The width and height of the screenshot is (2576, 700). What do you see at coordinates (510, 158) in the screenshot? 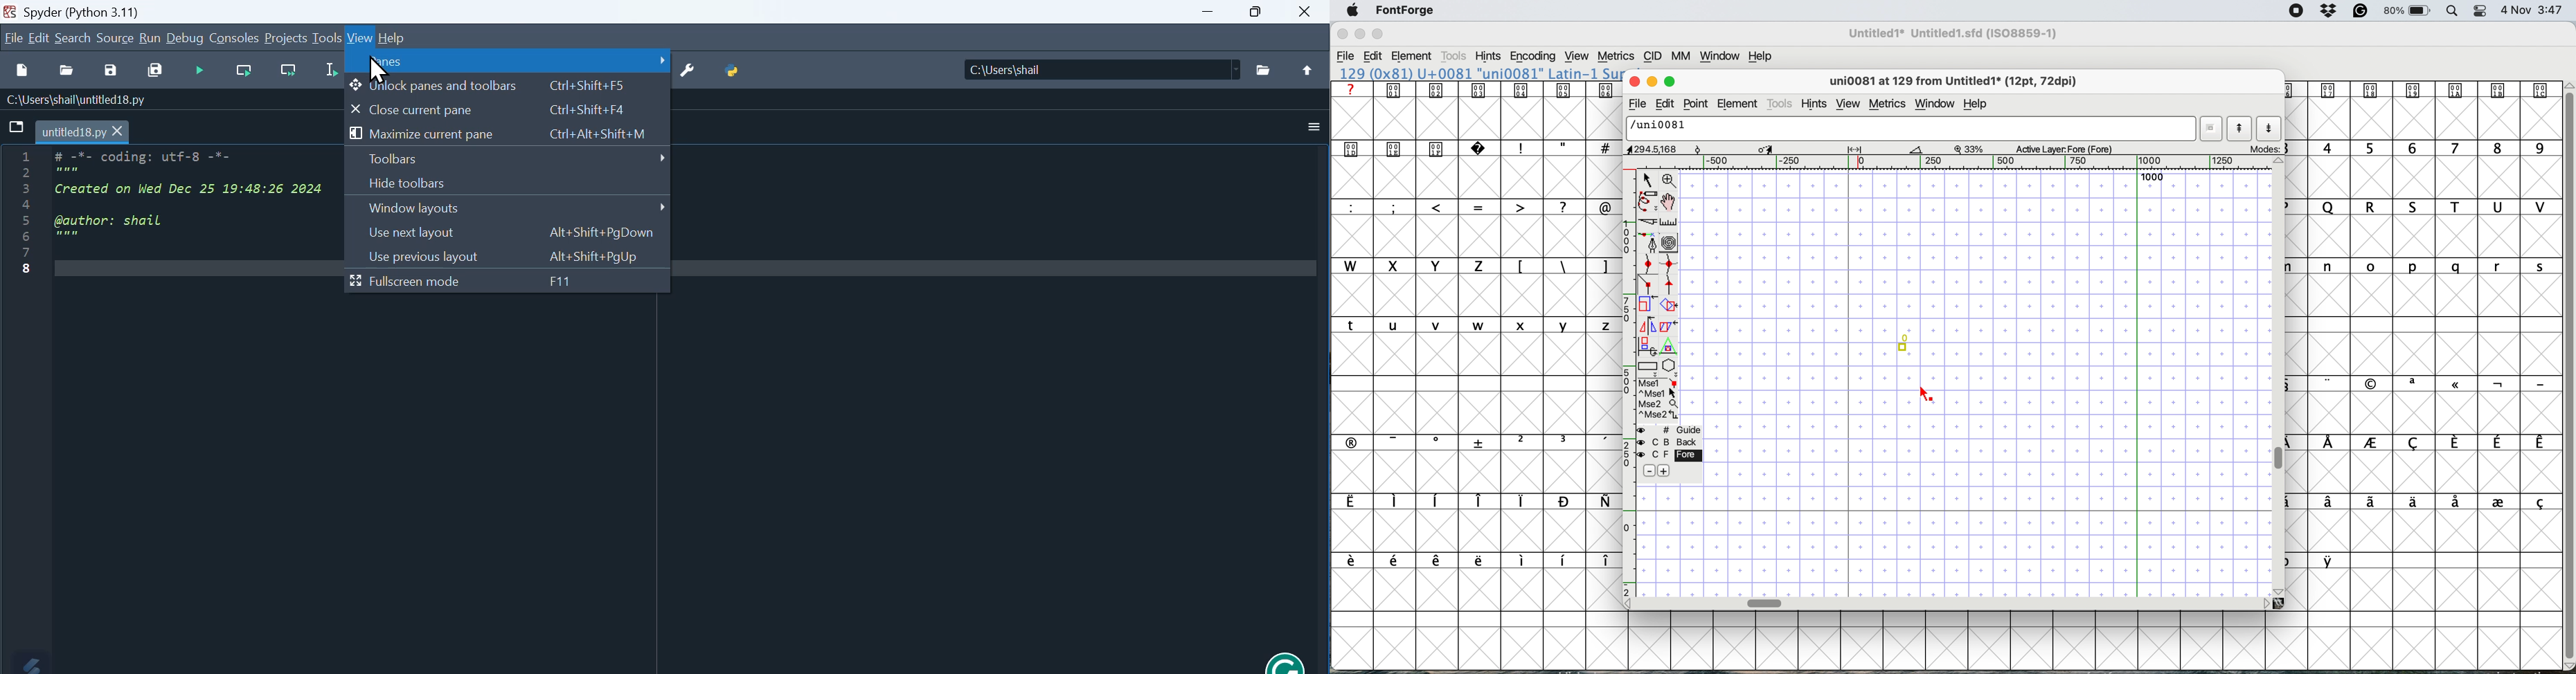
I see `Toolbars` at bounding box center [510, 158].